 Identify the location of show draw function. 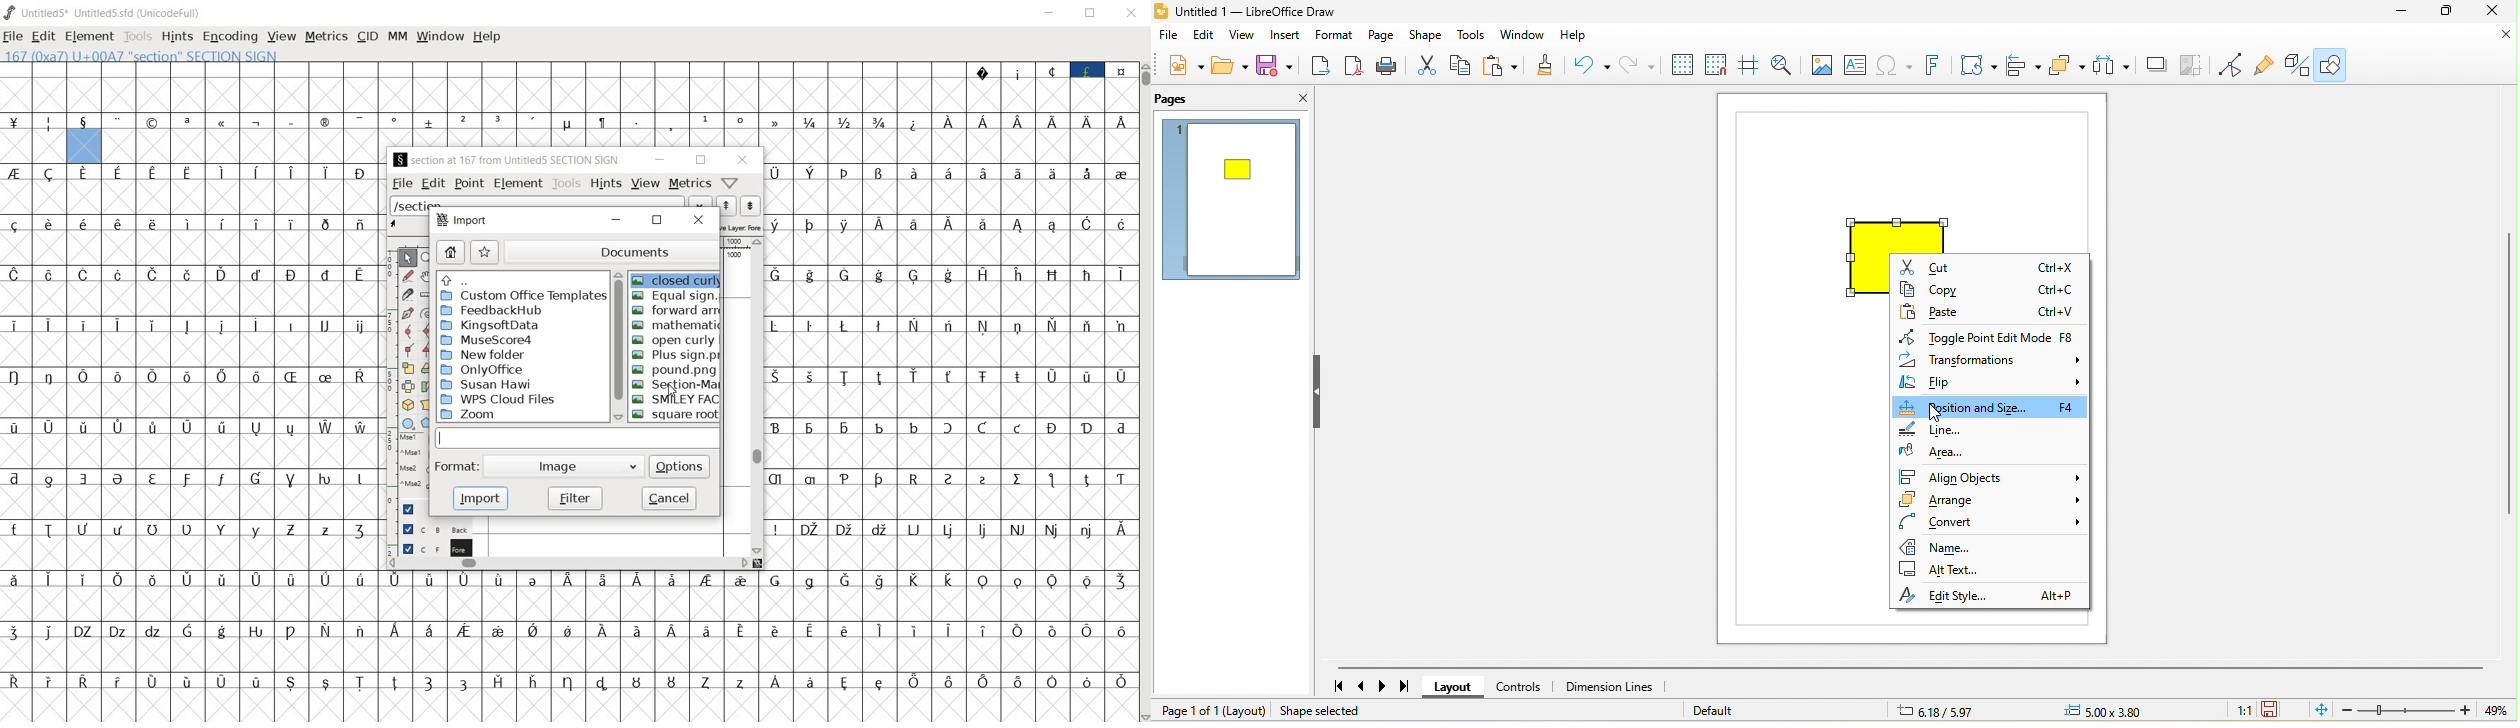
(2334, 66).